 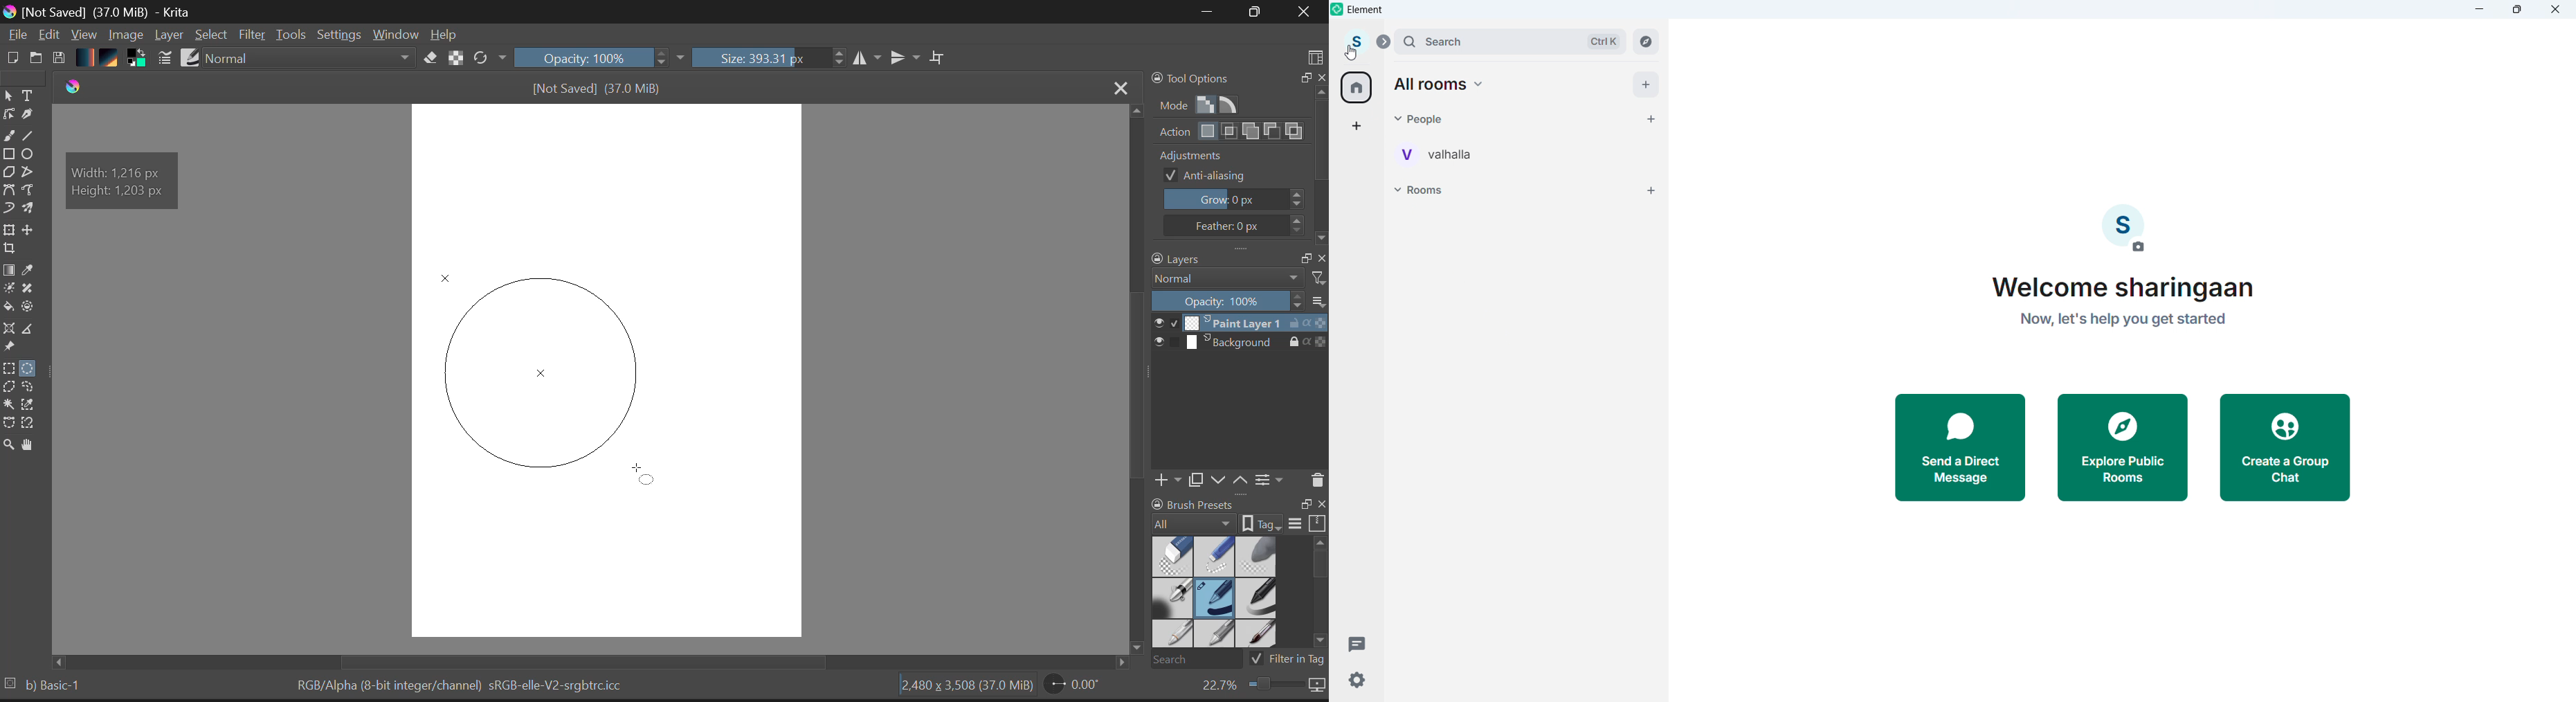 What do you see at coordinates (644, 478) in the screenshot?
I see `DRAG_TO Cursor Position` at bounding box center [644, 478].